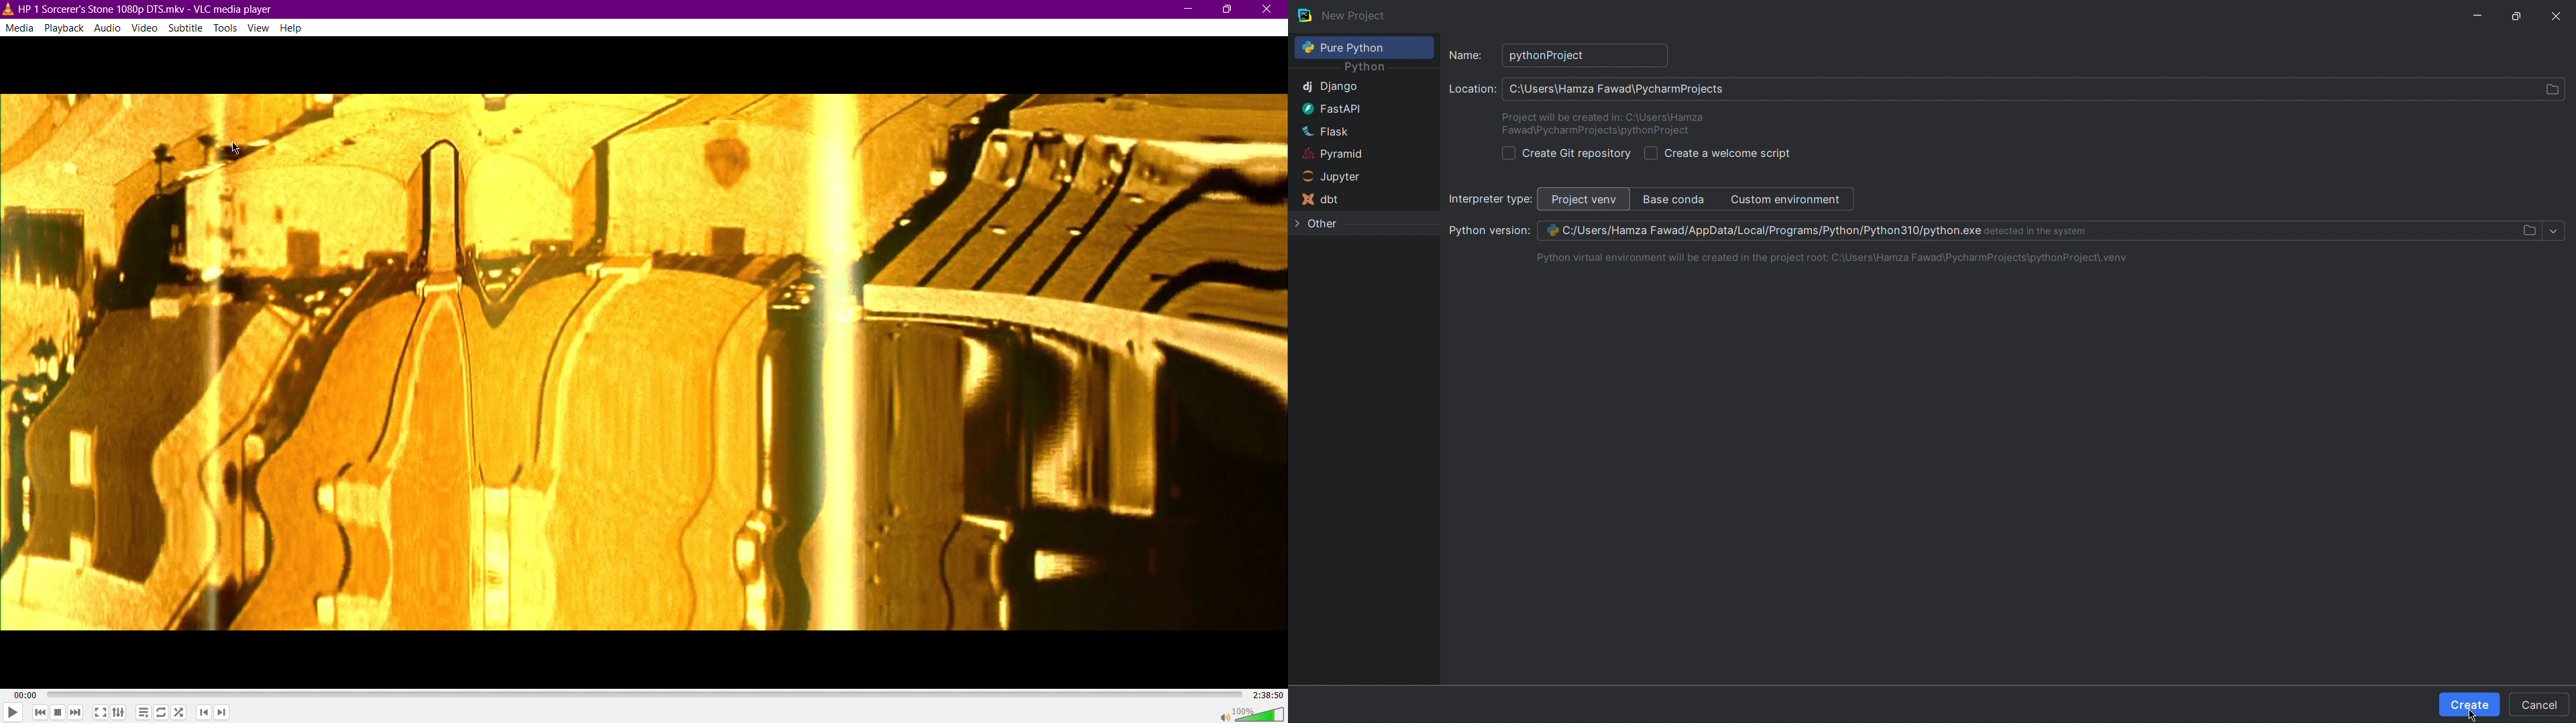 This screenshot has width=2576, height=728. What do you see at coordinates (1268, 9) in the screenshot?
I see `Close` at bounding box center [1268, 9].